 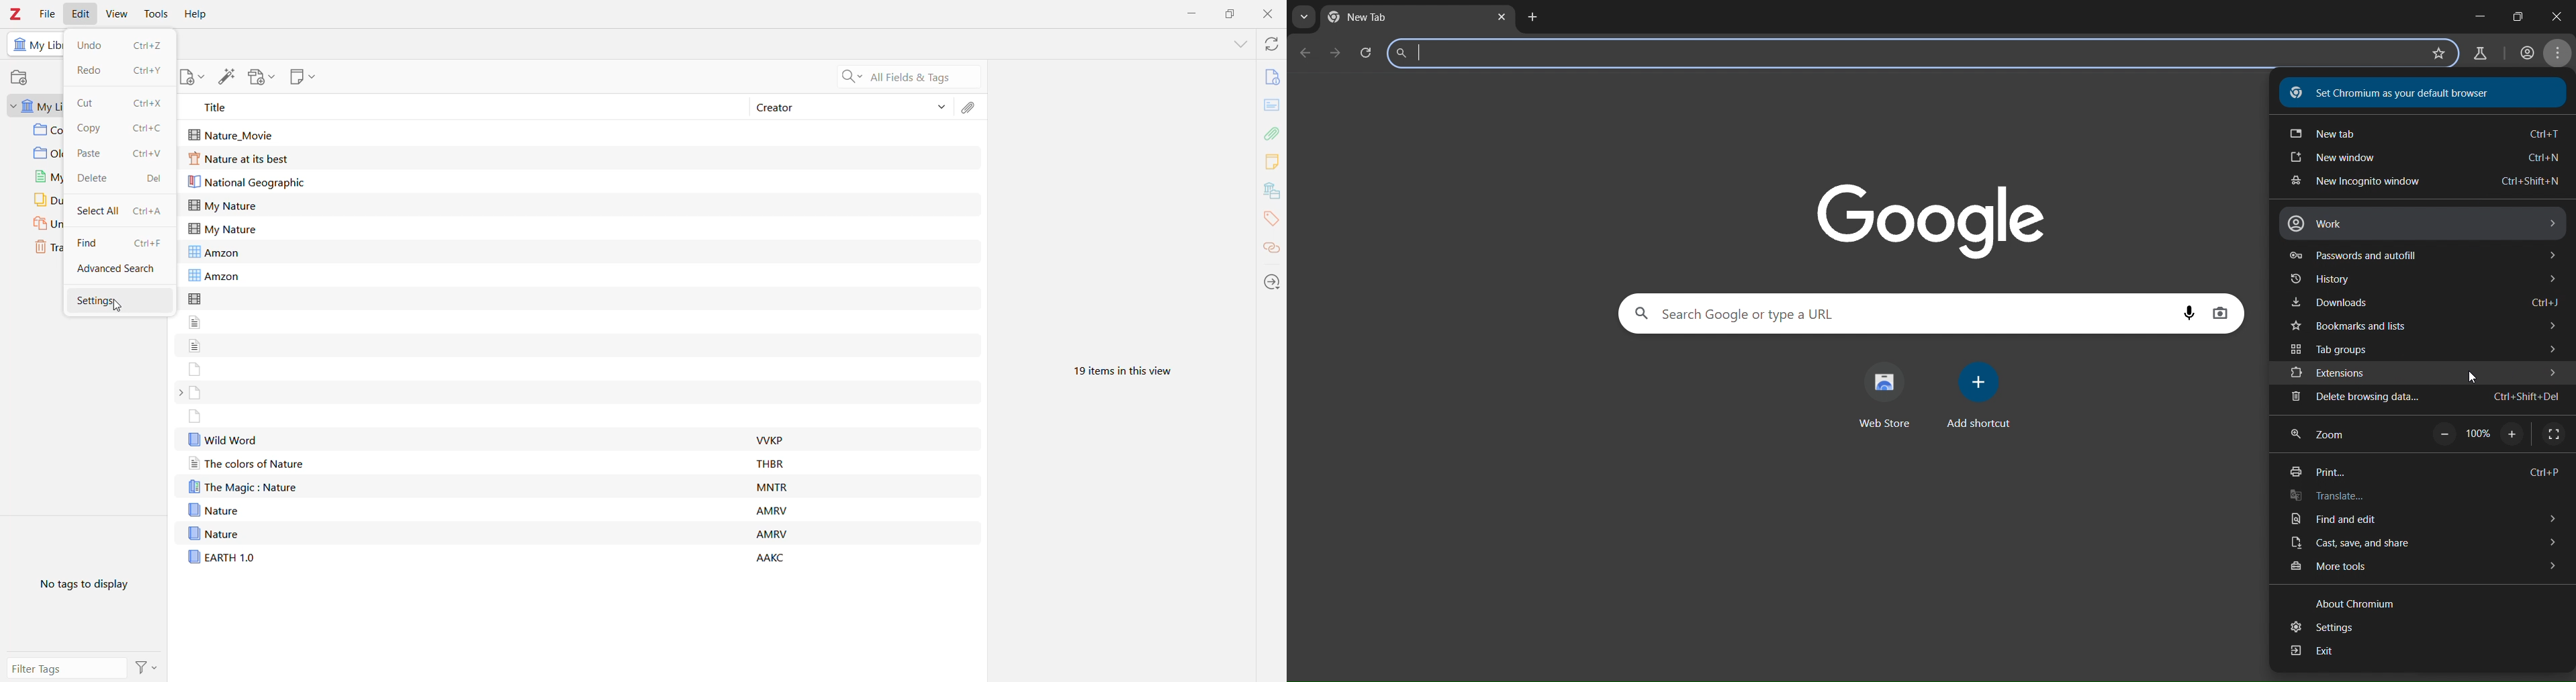 What do you see at coordinates (2444, 432) in the screenshot?
I see `zoom out` at bounding box center [2444, 432].